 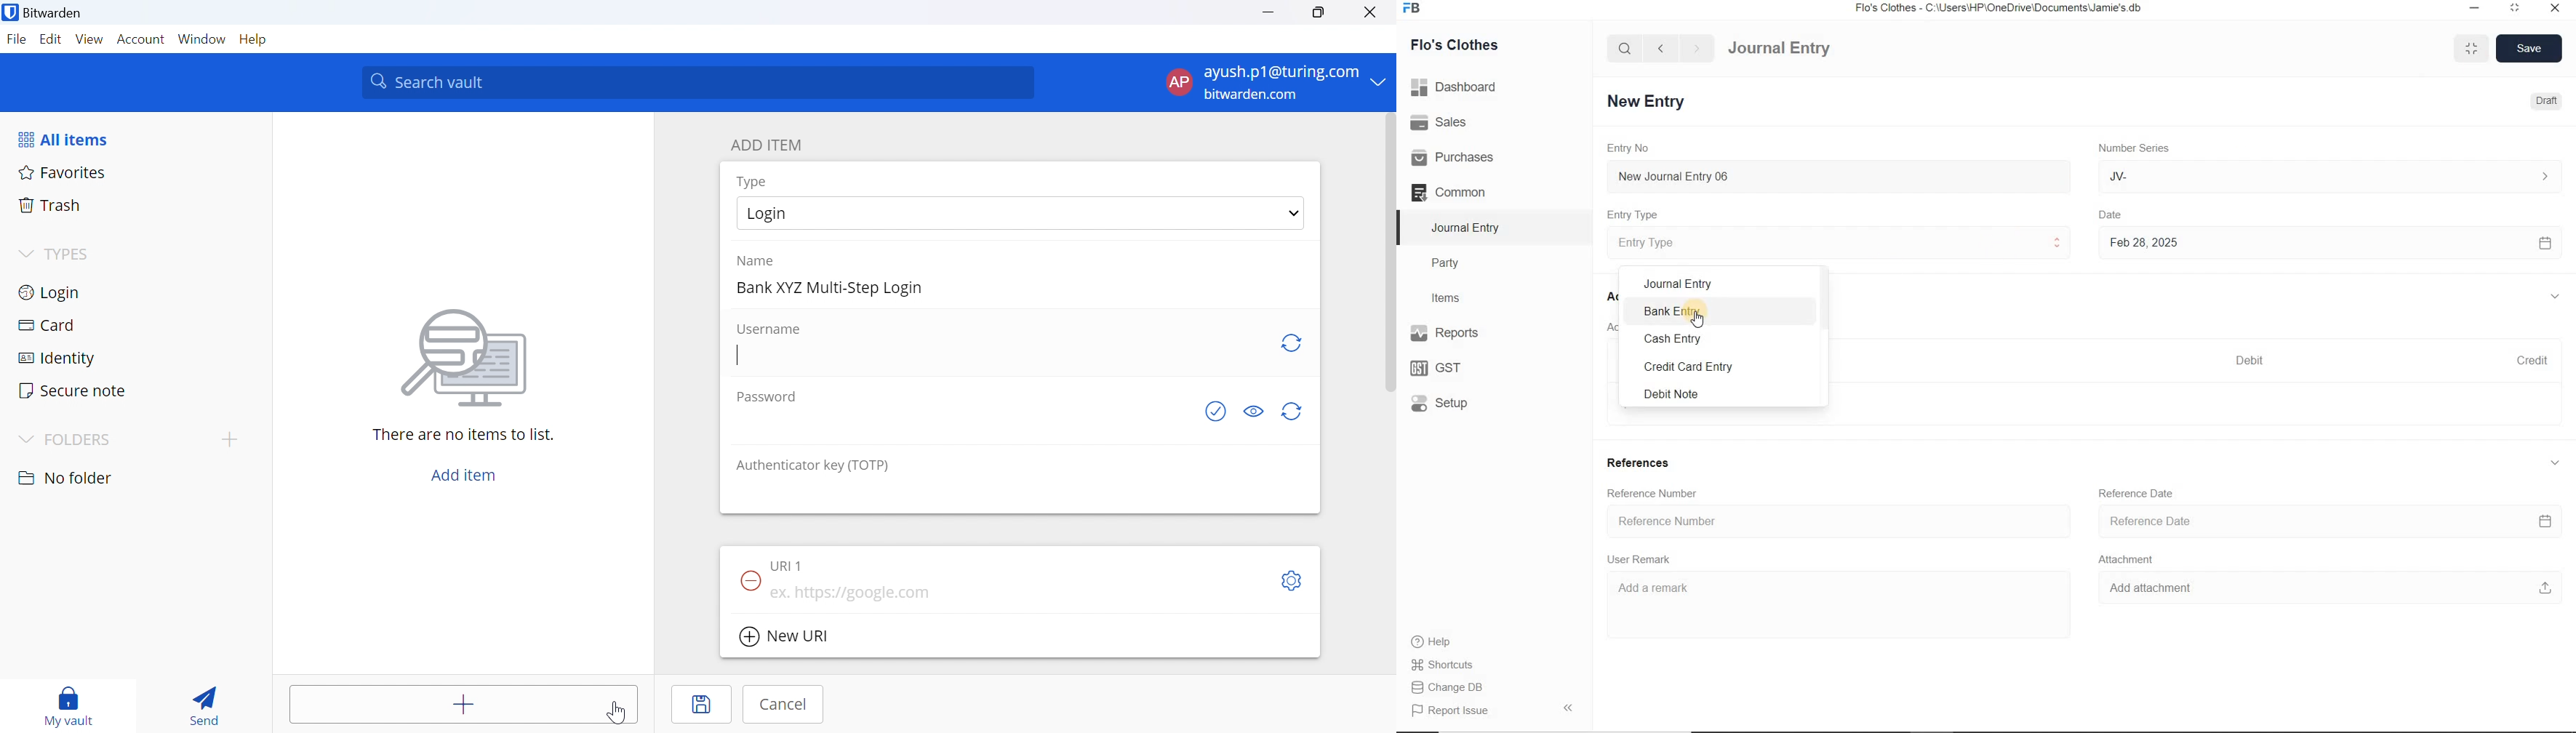 What do you see at coordinates (1838, 521) in the screenshot?
I see `Reference Number` at bounding box center [1838, 521].